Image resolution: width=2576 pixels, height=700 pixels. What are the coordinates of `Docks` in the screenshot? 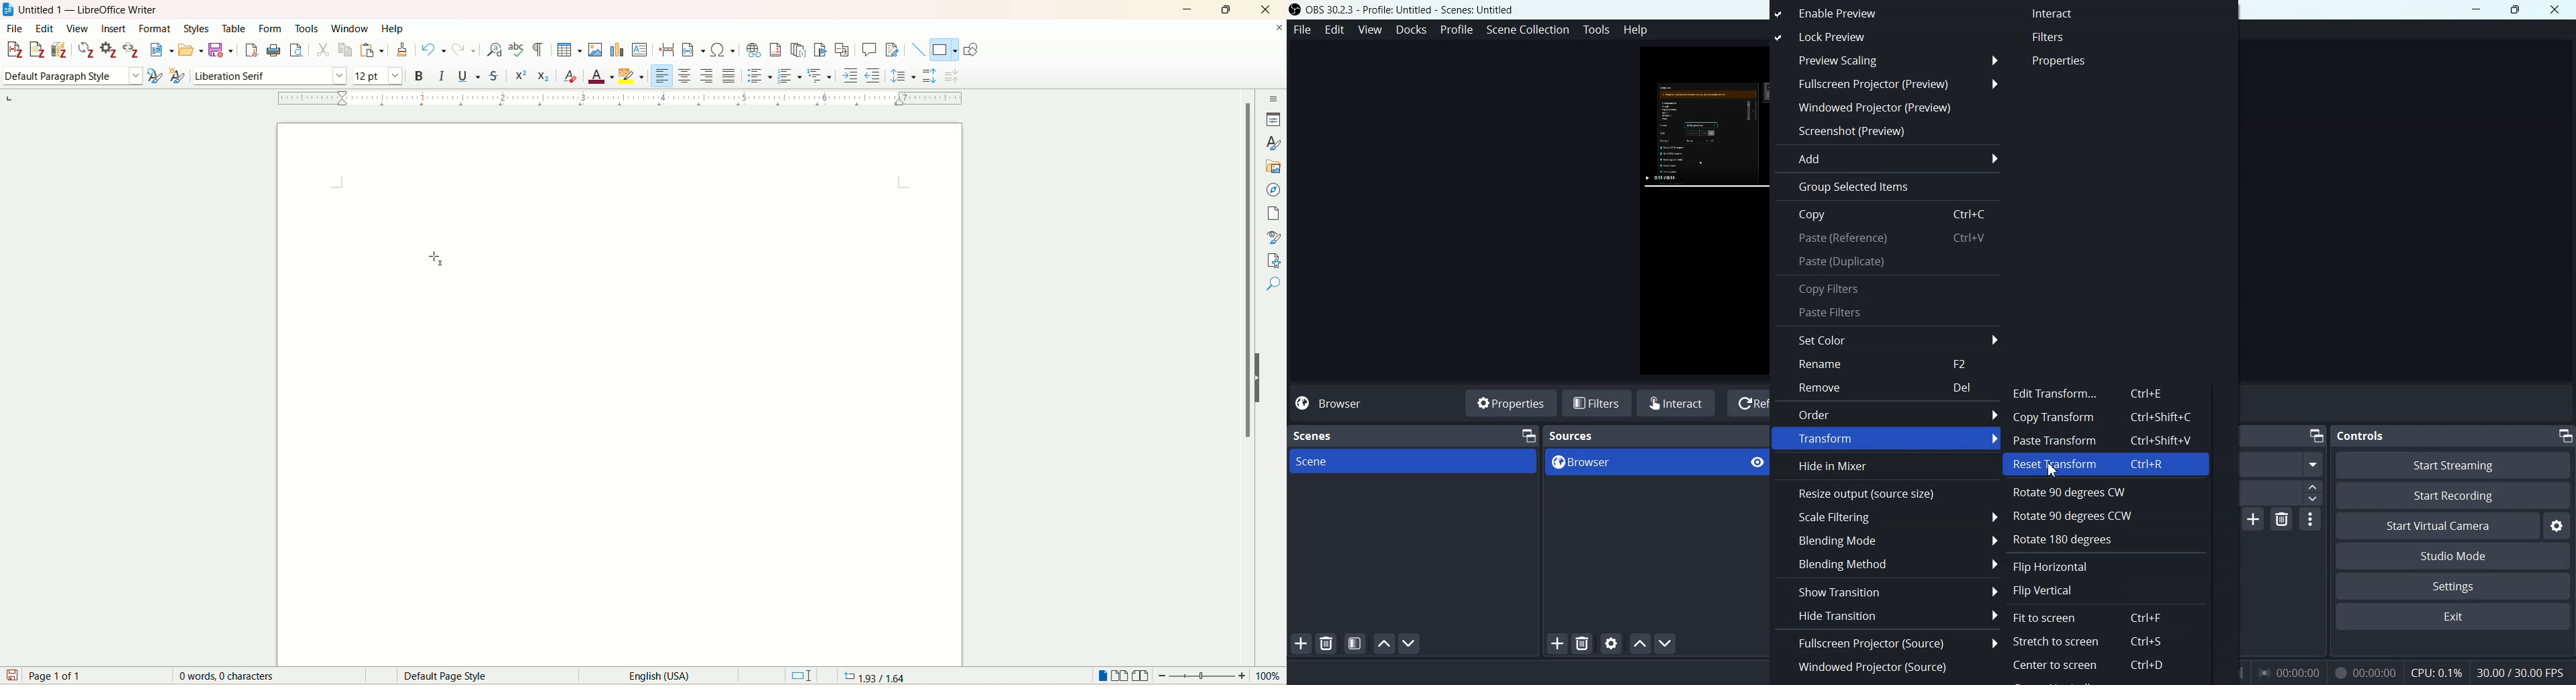 It's located at (1413, 30).